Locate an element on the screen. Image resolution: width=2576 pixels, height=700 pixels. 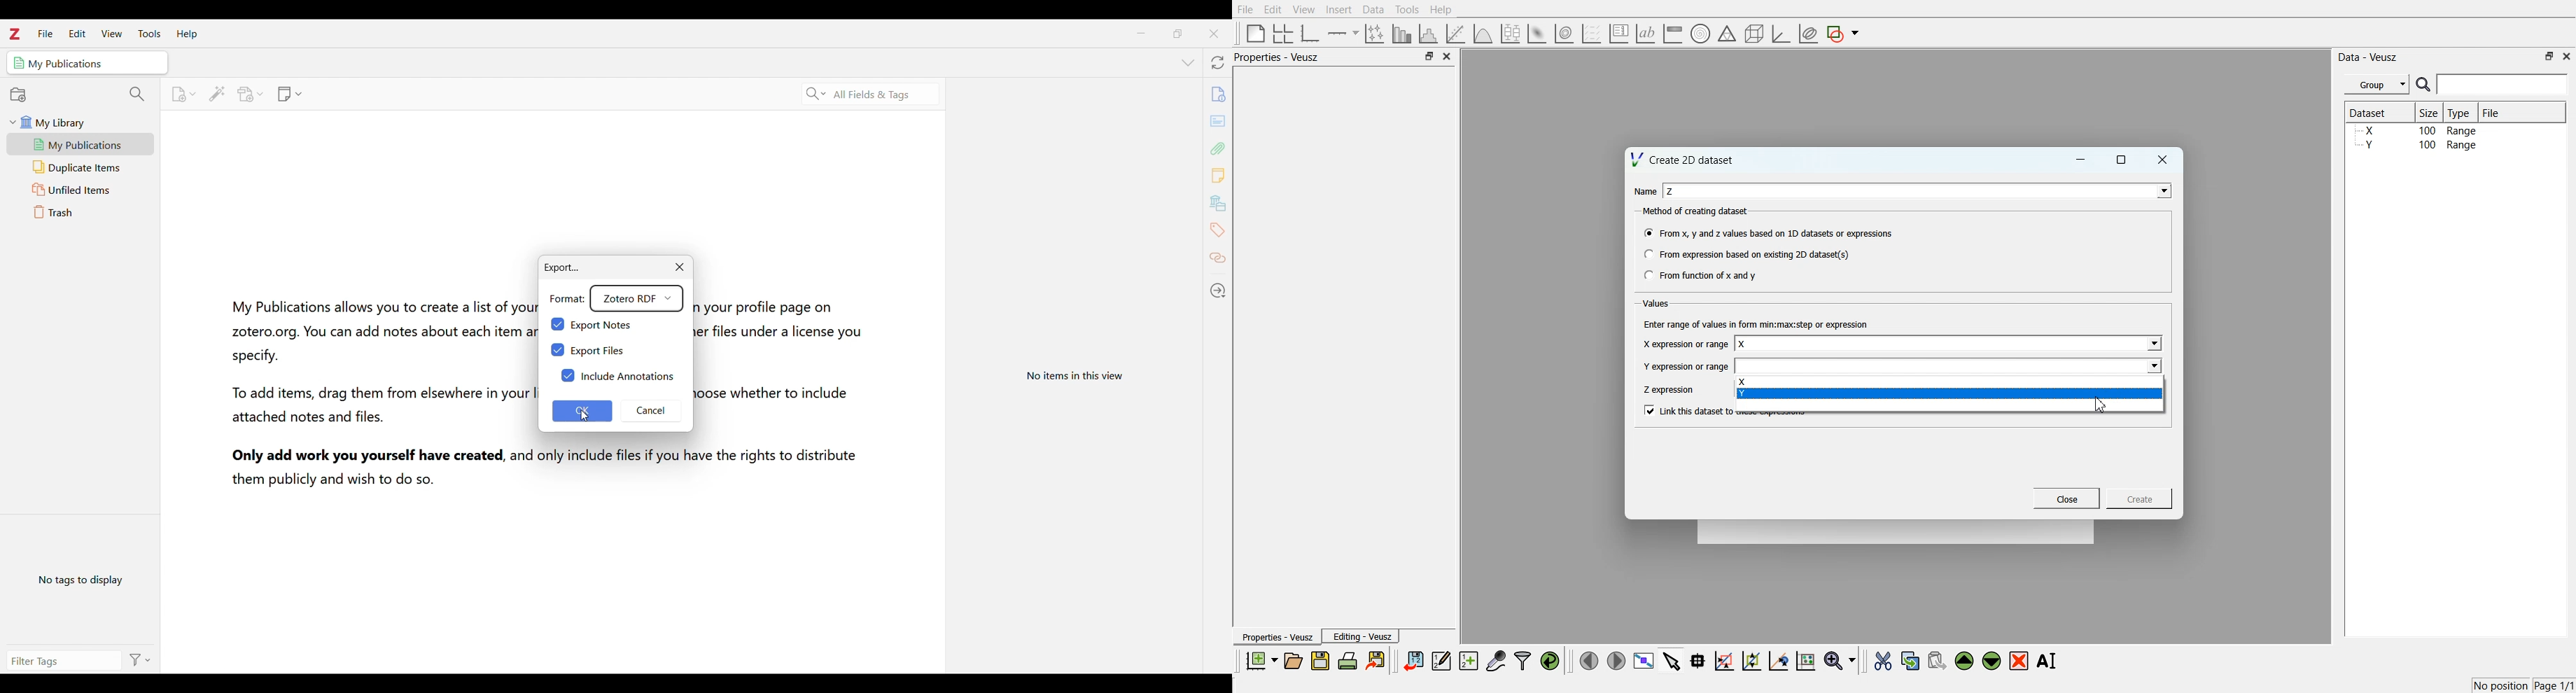
Related is located at coordinates (1217, 259).